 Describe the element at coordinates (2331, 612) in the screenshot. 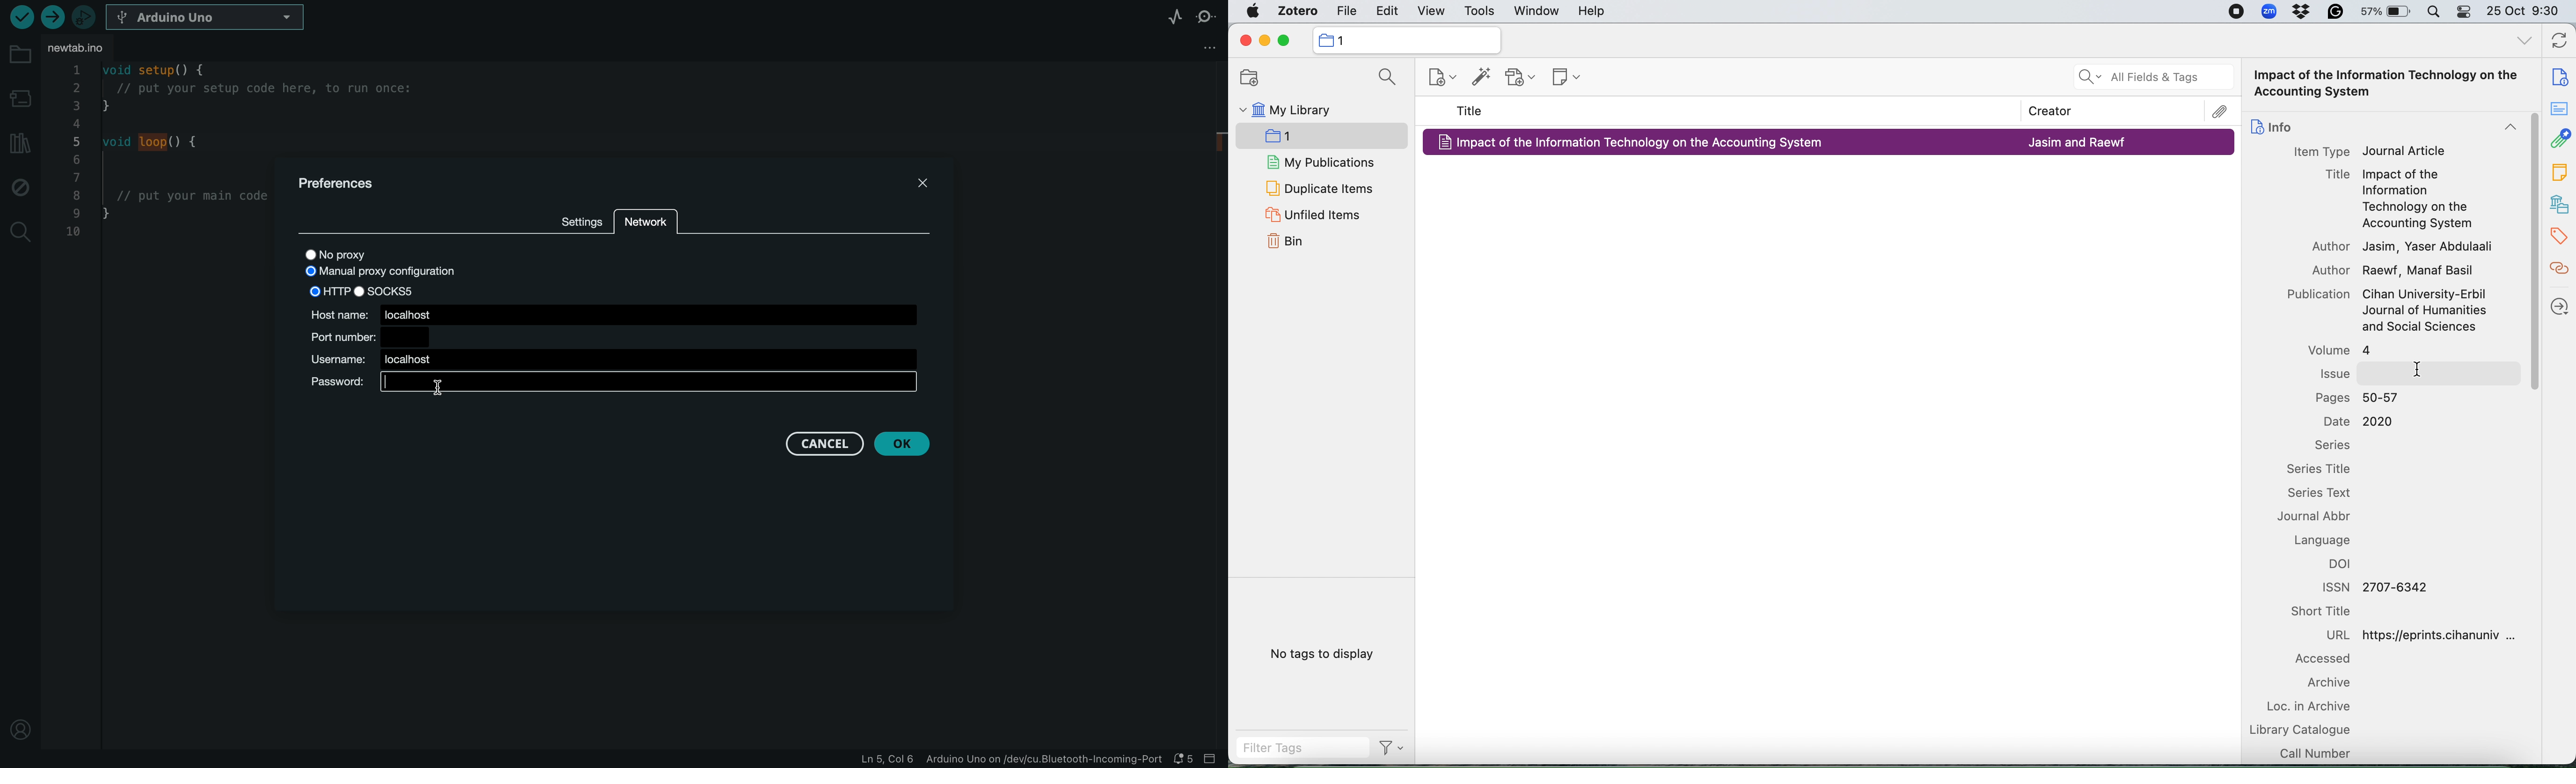

I see `short title` at that location.